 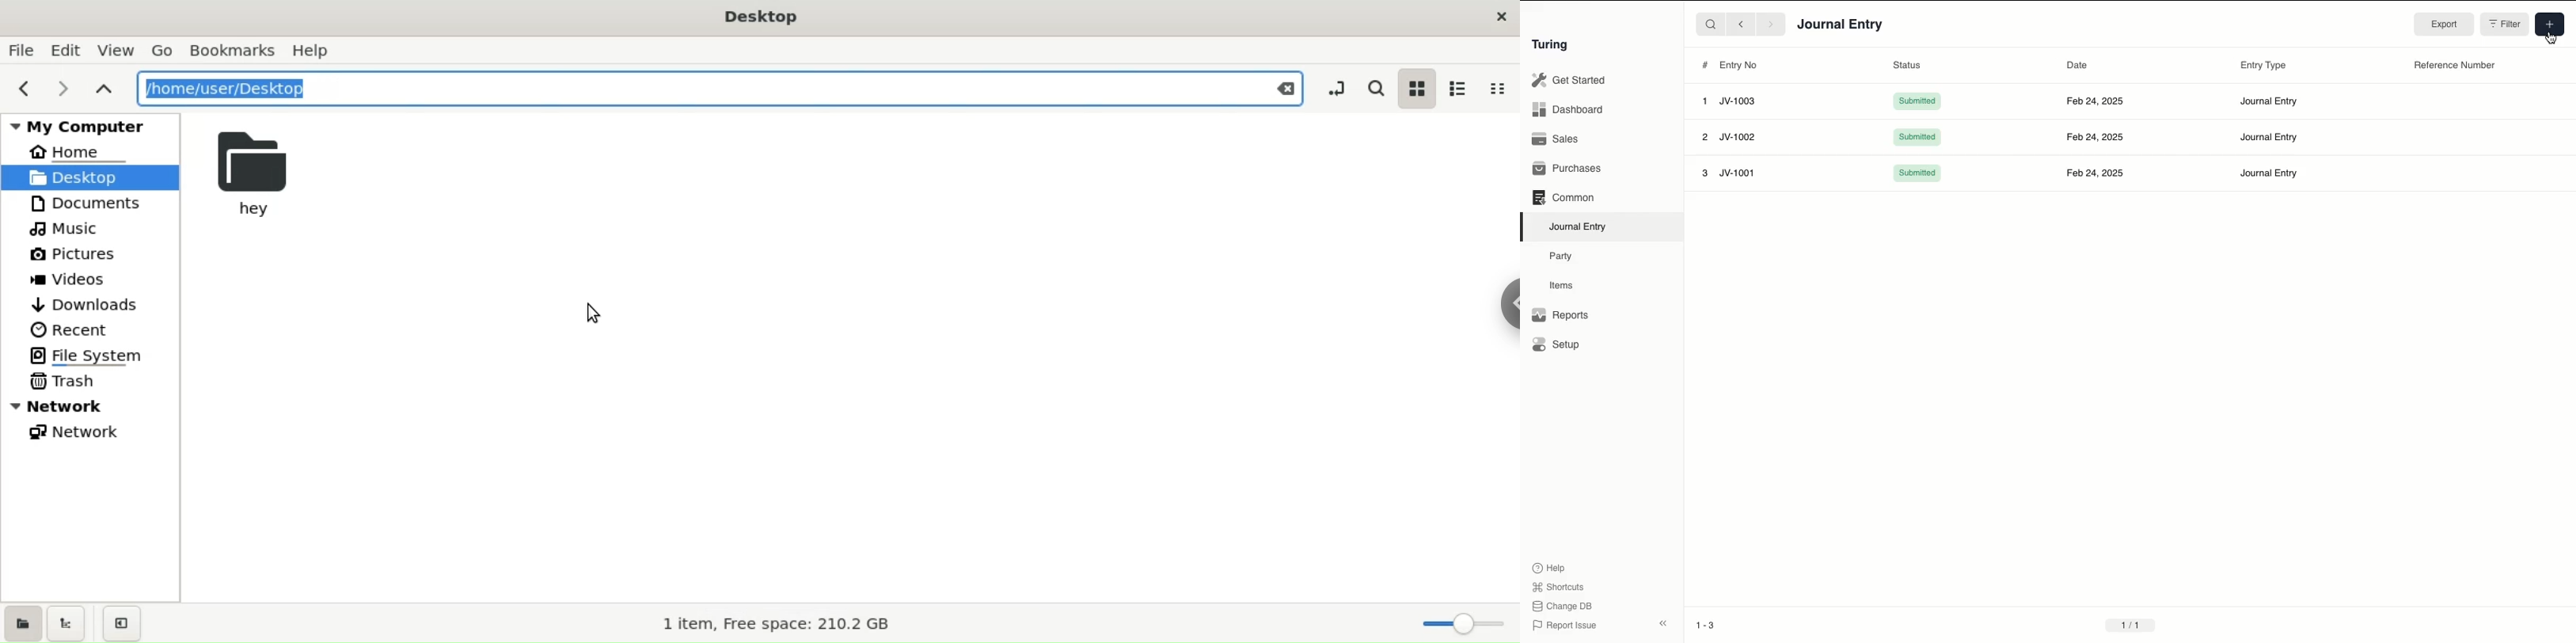 What do you see at coordinates (1738, 101) in the screenshot?
I see `JV-1003` at bounding box center [1738, 101].